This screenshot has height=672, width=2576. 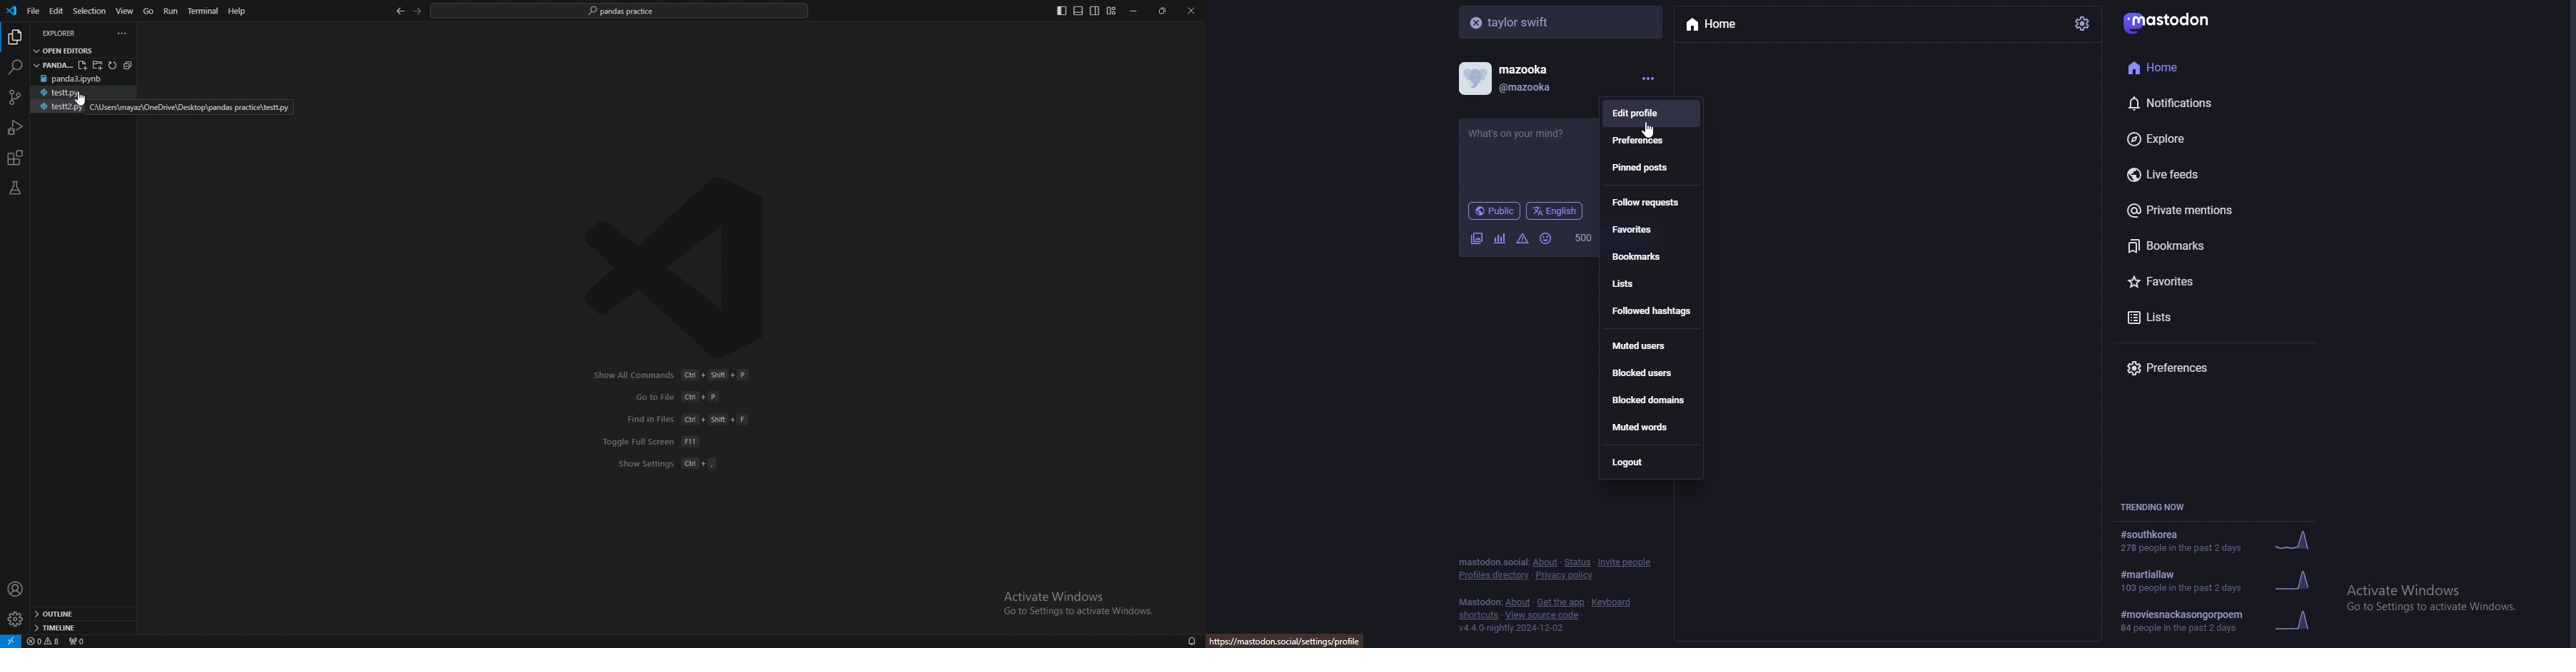 I want to click on bookmarks, so click(x=1651, y=256).